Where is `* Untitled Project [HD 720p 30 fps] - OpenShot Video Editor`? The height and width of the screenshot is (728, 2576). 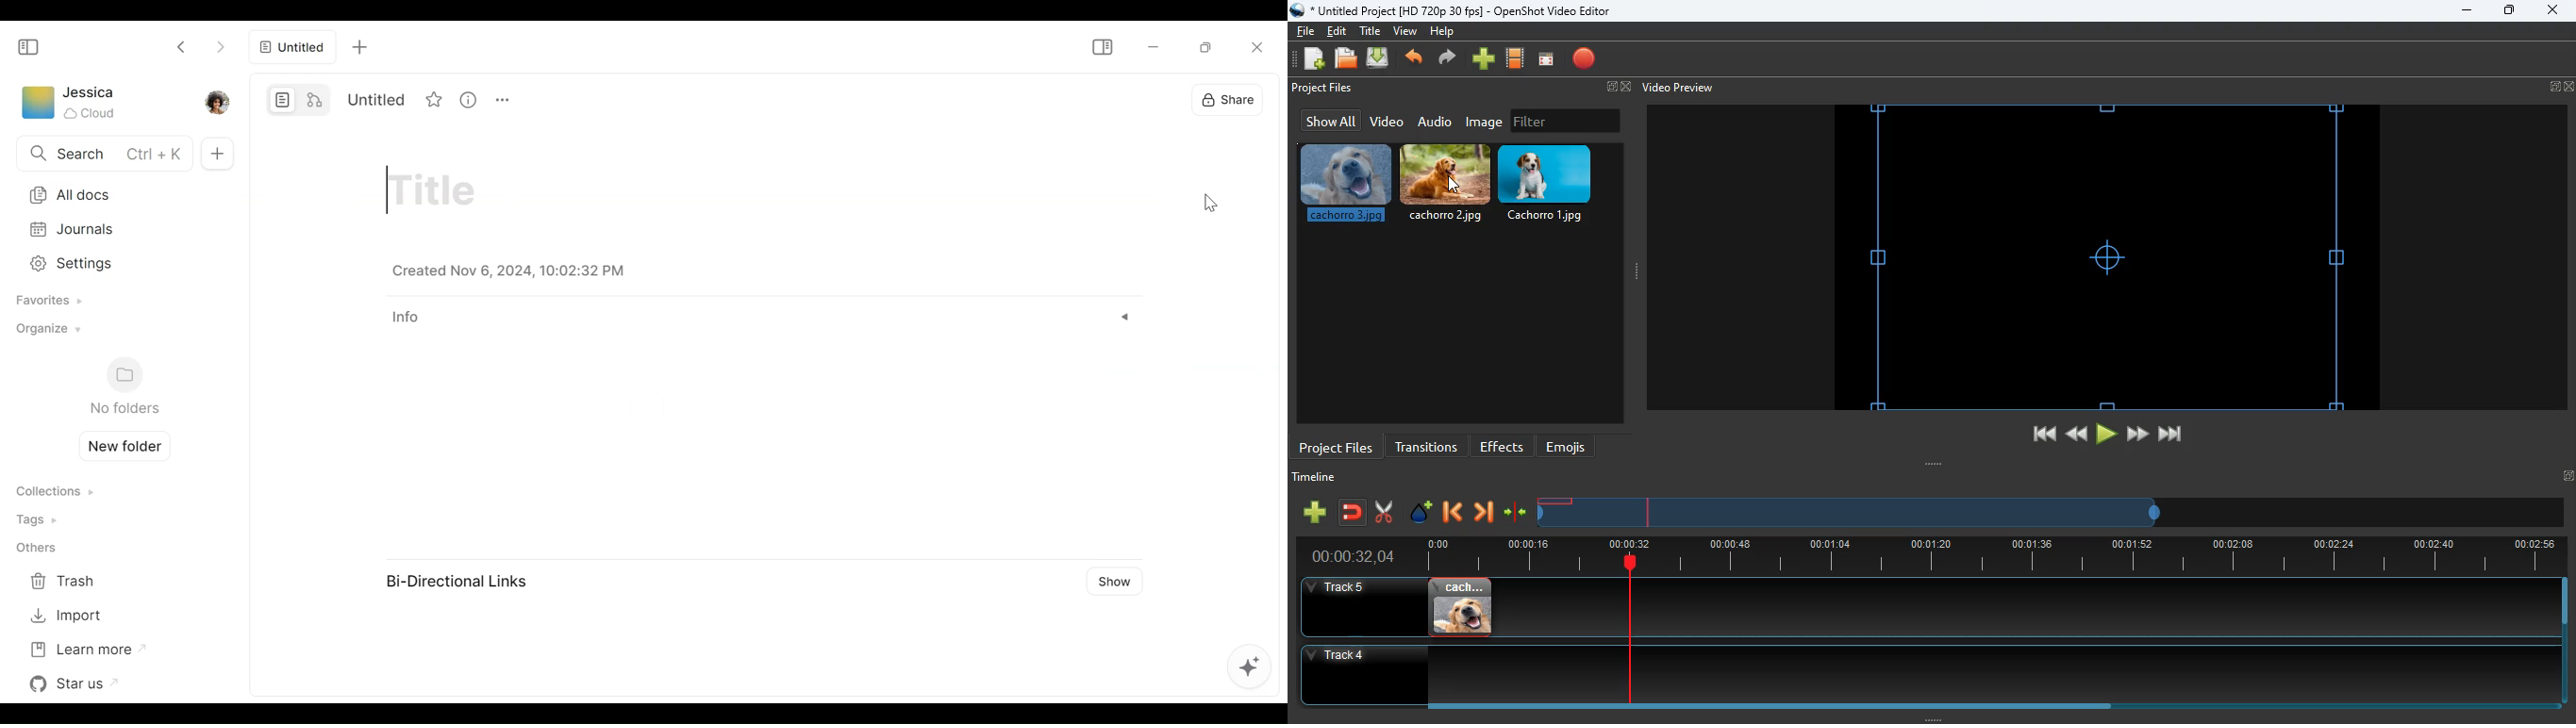
* Untitled Project [HD 720p 30 fps] - OpenShot Video Editor is located at coordinates (1454, 10).